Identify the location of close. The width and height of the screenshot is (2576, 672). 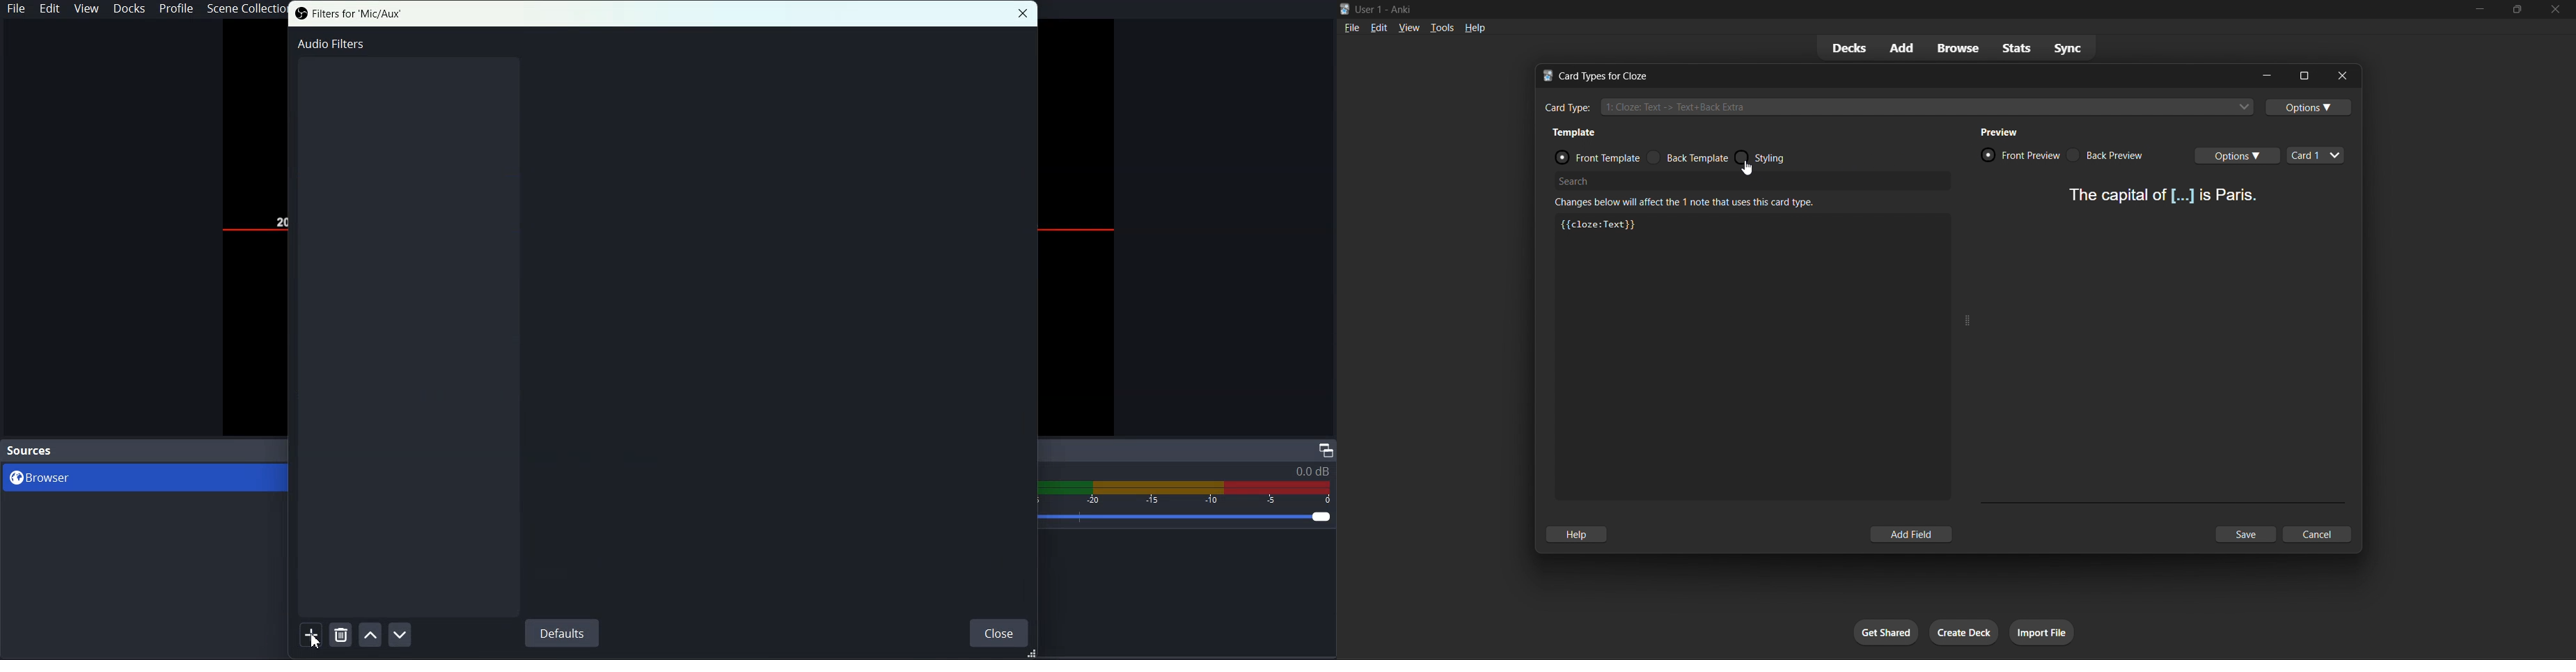
(2337, 76).